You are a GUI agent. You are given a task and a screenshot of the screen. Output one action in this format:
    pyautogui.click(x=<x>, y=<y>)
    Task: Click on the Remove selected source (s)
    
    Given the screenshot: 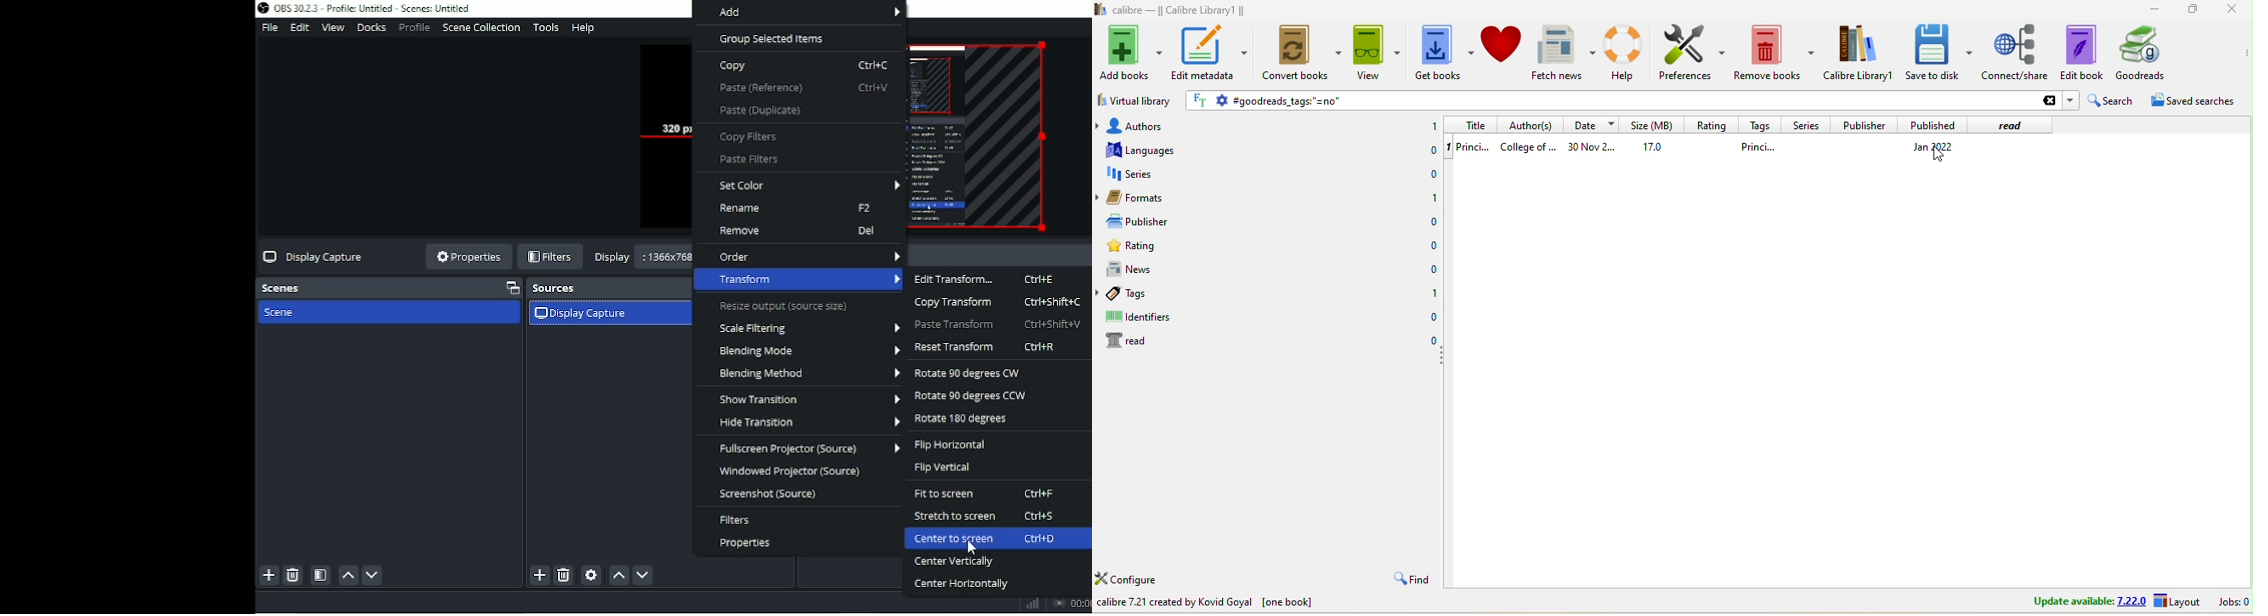 What is the action you would take?
    pyautogui.click(x=563, y=575)
    